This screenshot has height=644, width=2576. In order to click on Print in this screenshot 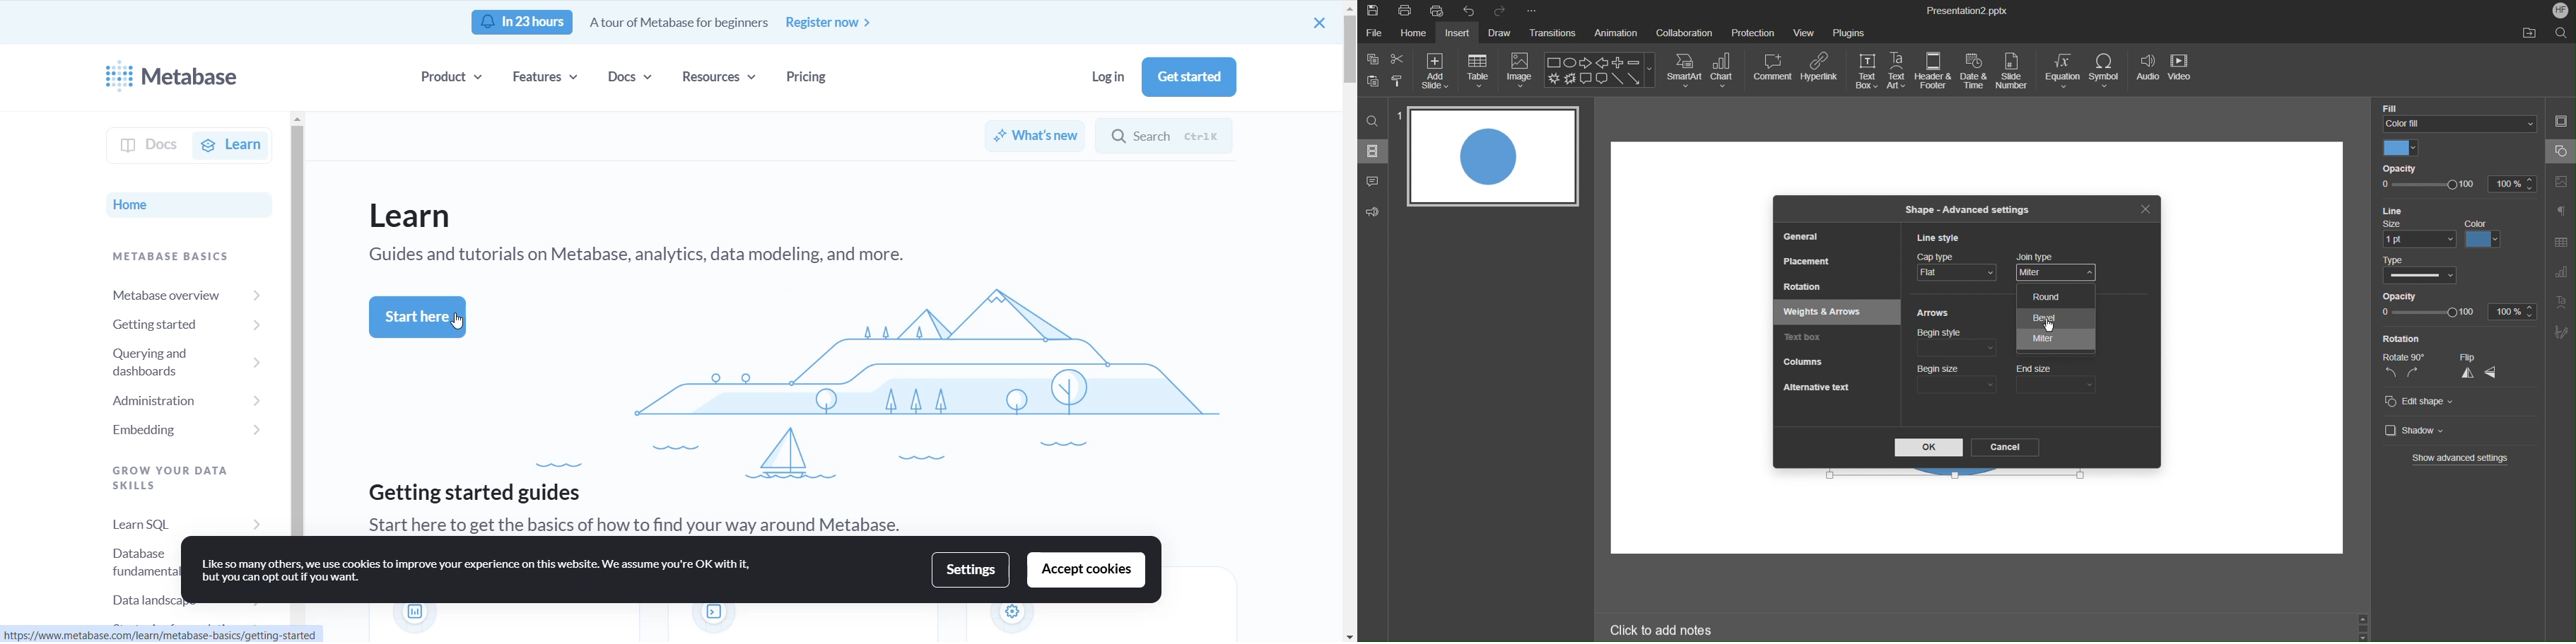, I will do `click(1405, 11)`.